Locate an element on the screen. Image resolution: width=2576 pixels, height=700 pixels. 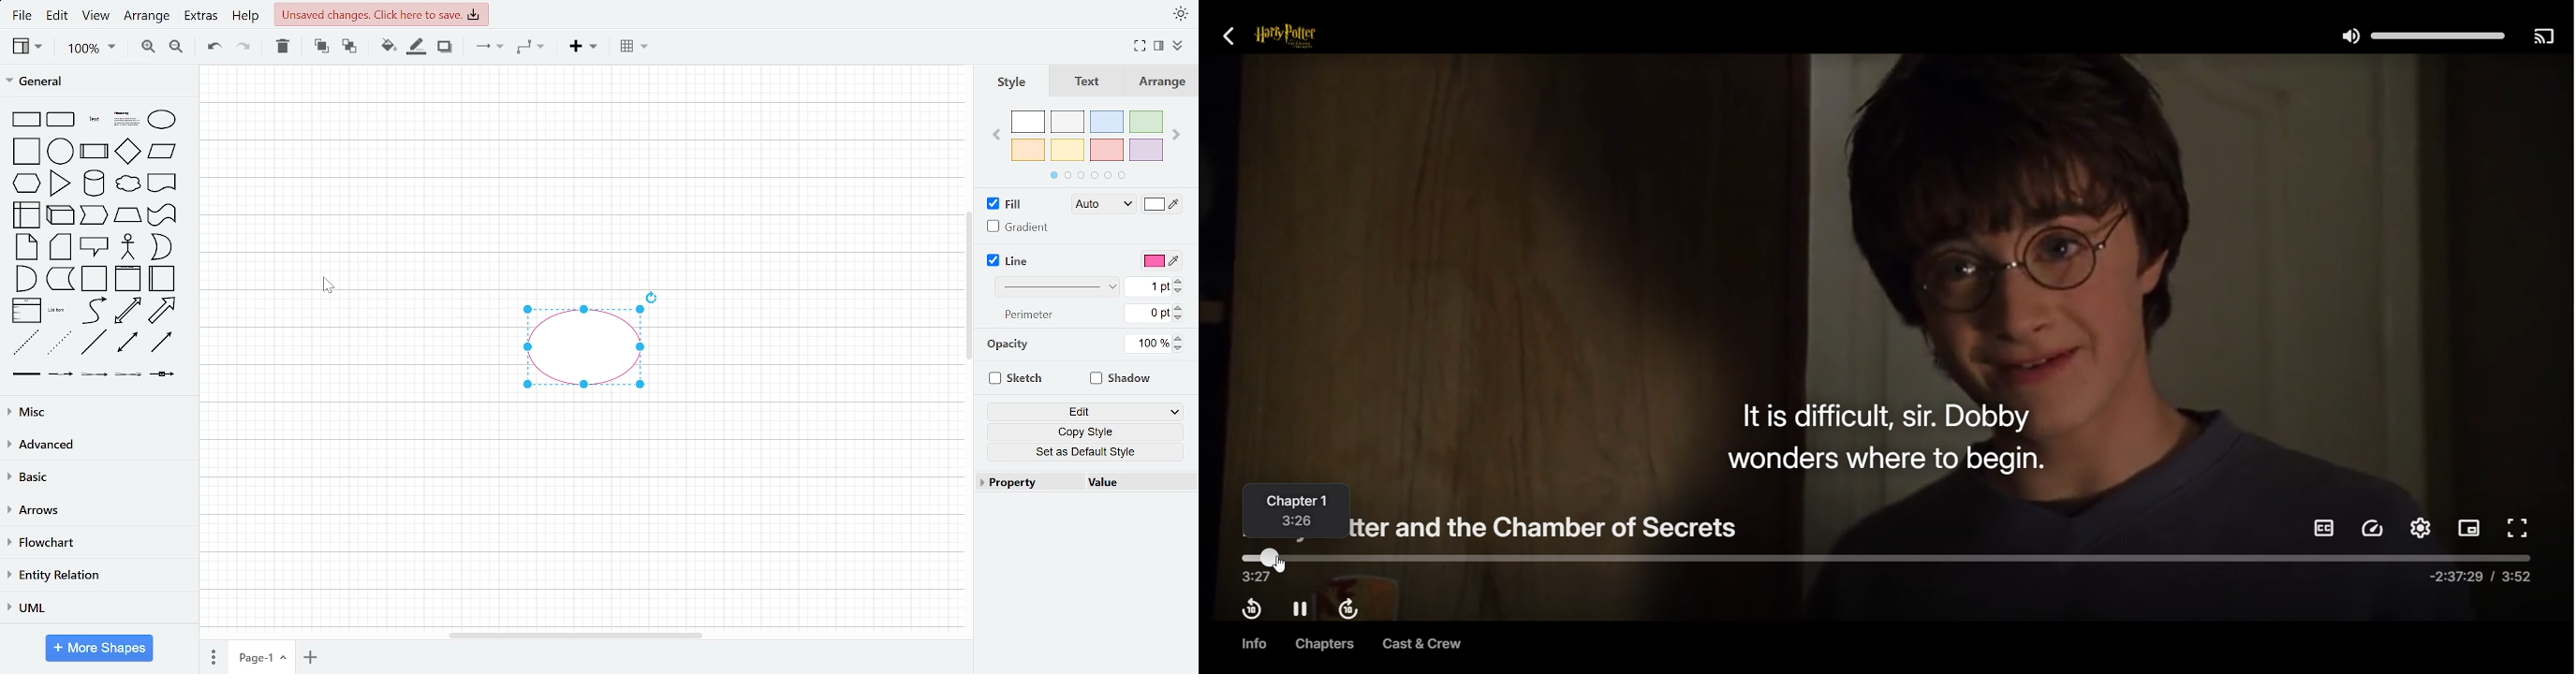
delete is located at coordinates (282, 48).